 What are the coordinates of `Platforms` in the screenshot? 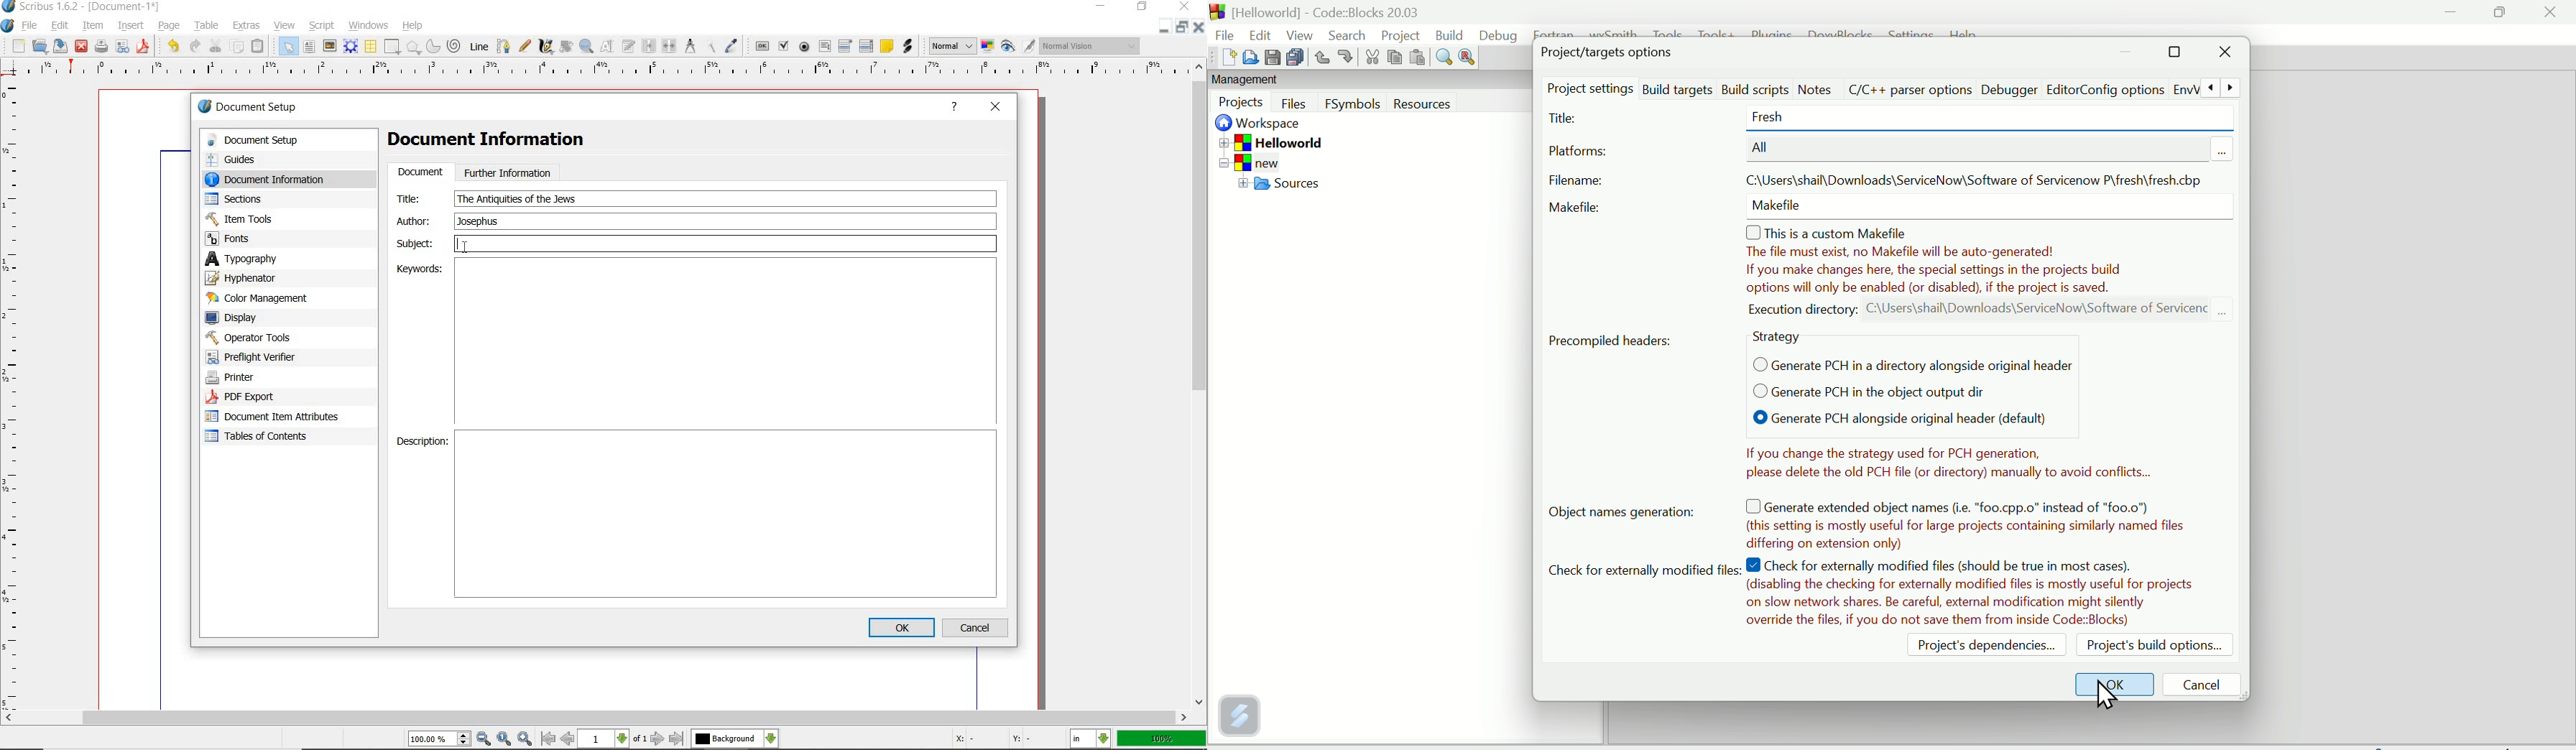 It's located at (1579, 153).